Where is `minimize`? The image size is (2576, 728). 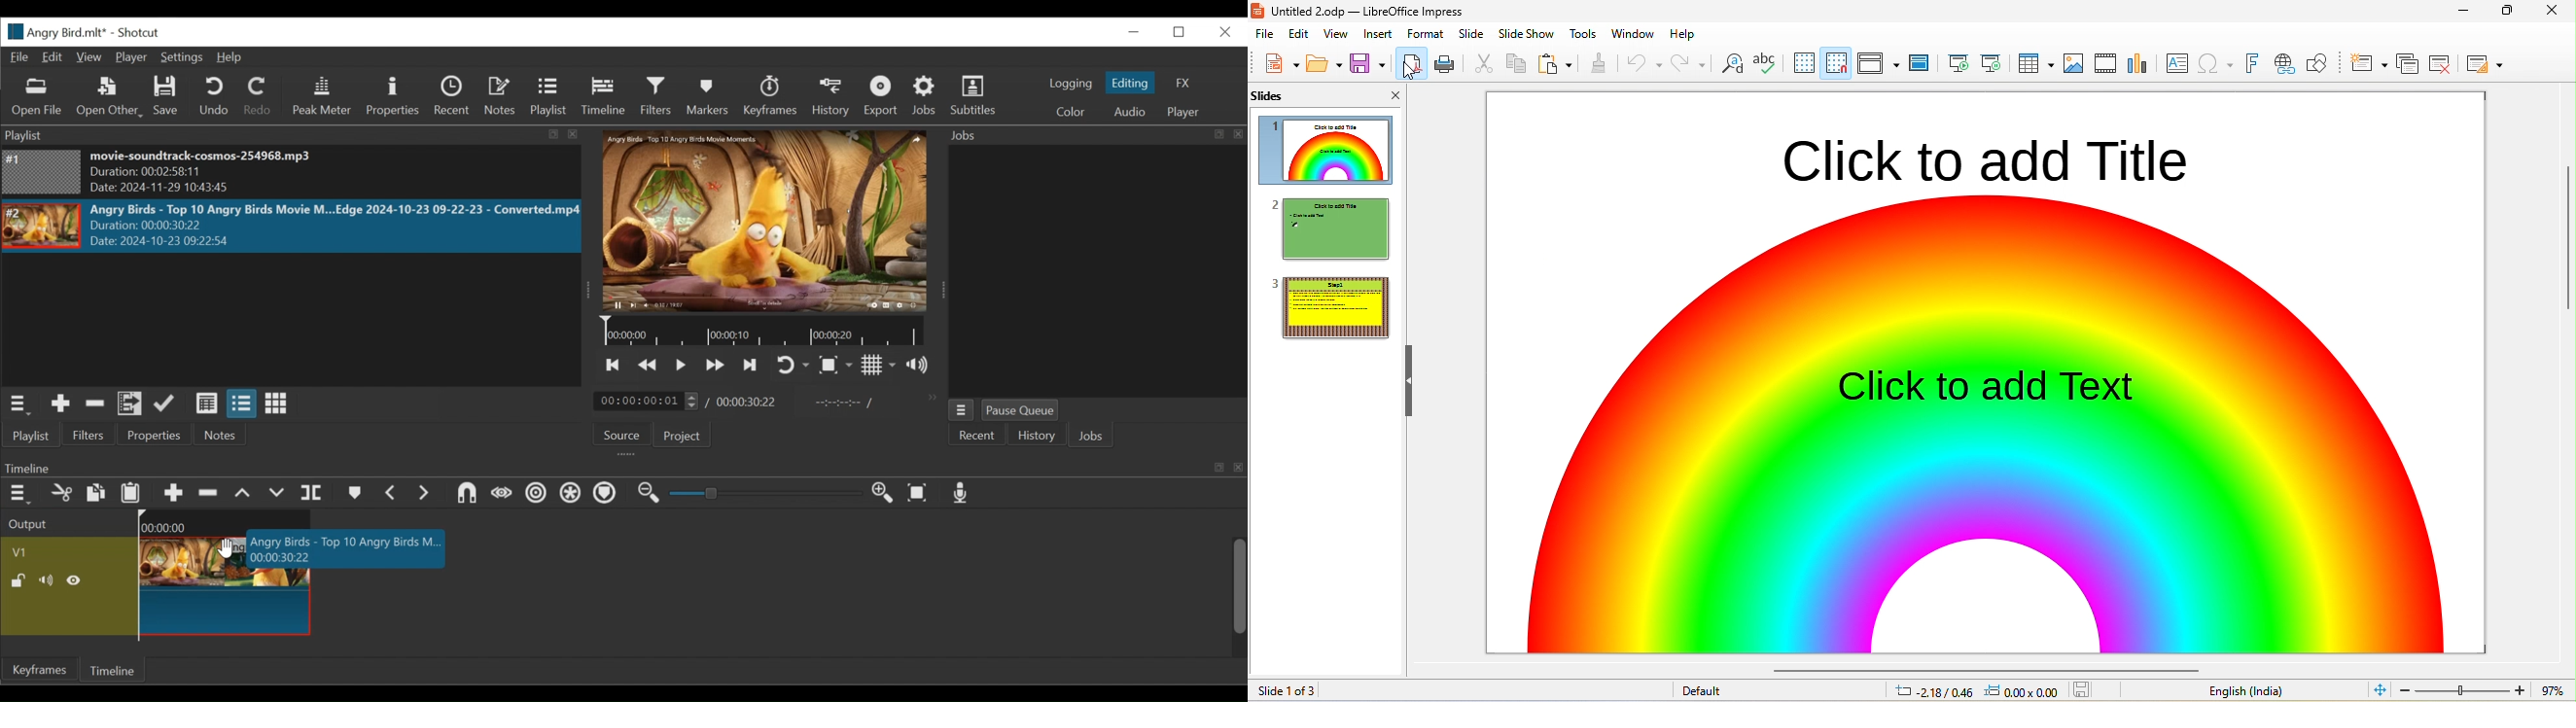
minimize is located at coordinates (1134, 30).